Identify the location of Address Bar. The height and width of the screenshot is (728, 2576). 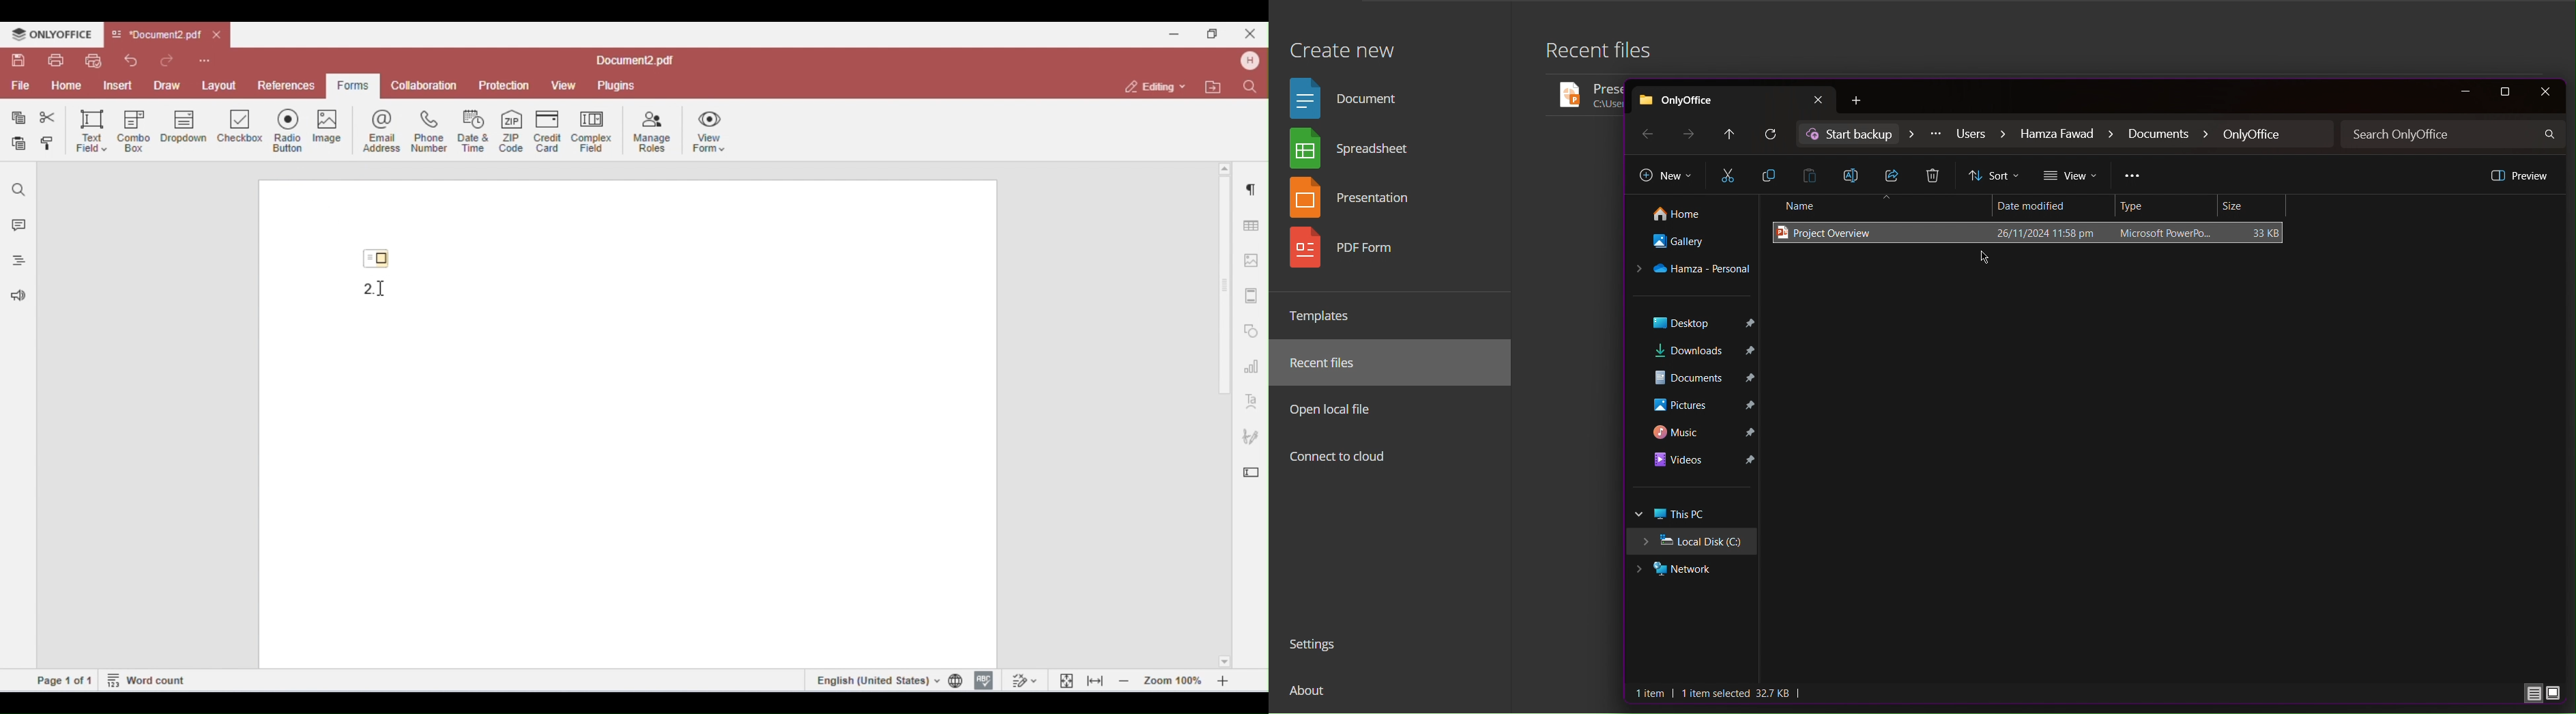
(2066, 134).